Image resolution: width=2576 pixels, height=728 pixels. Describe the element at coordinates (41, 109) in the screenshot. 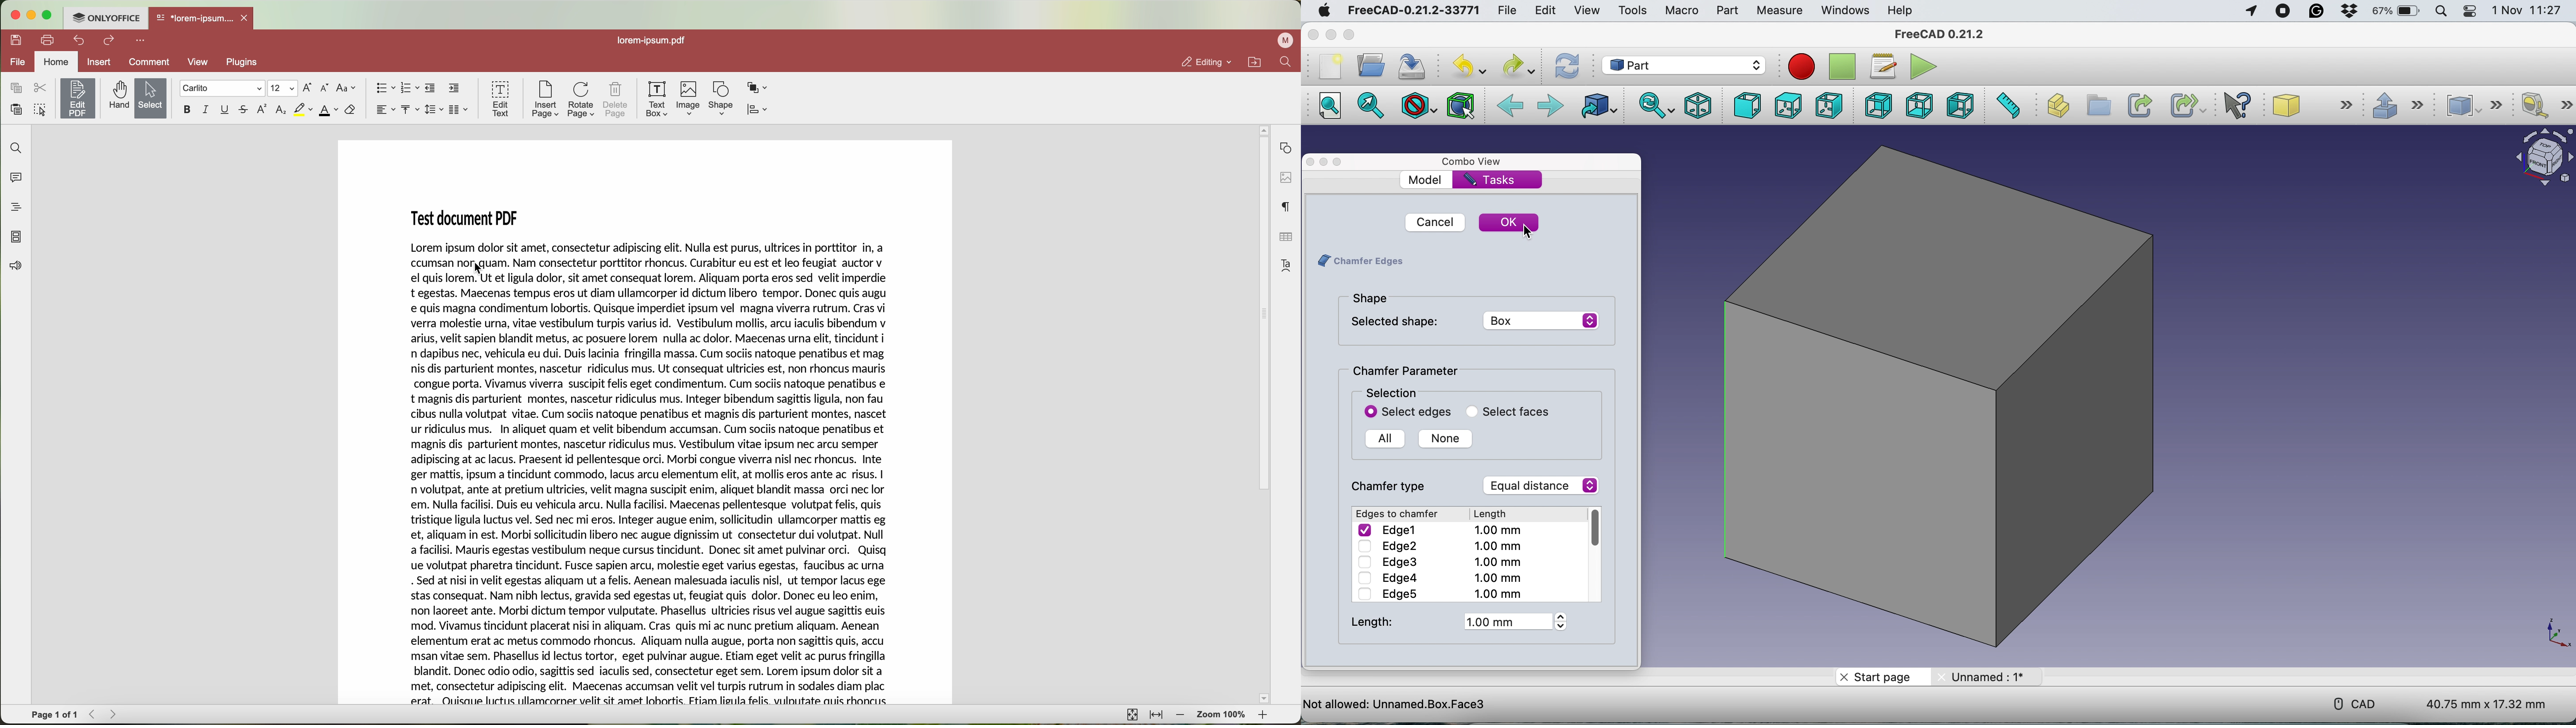

I see `select all` at that location.